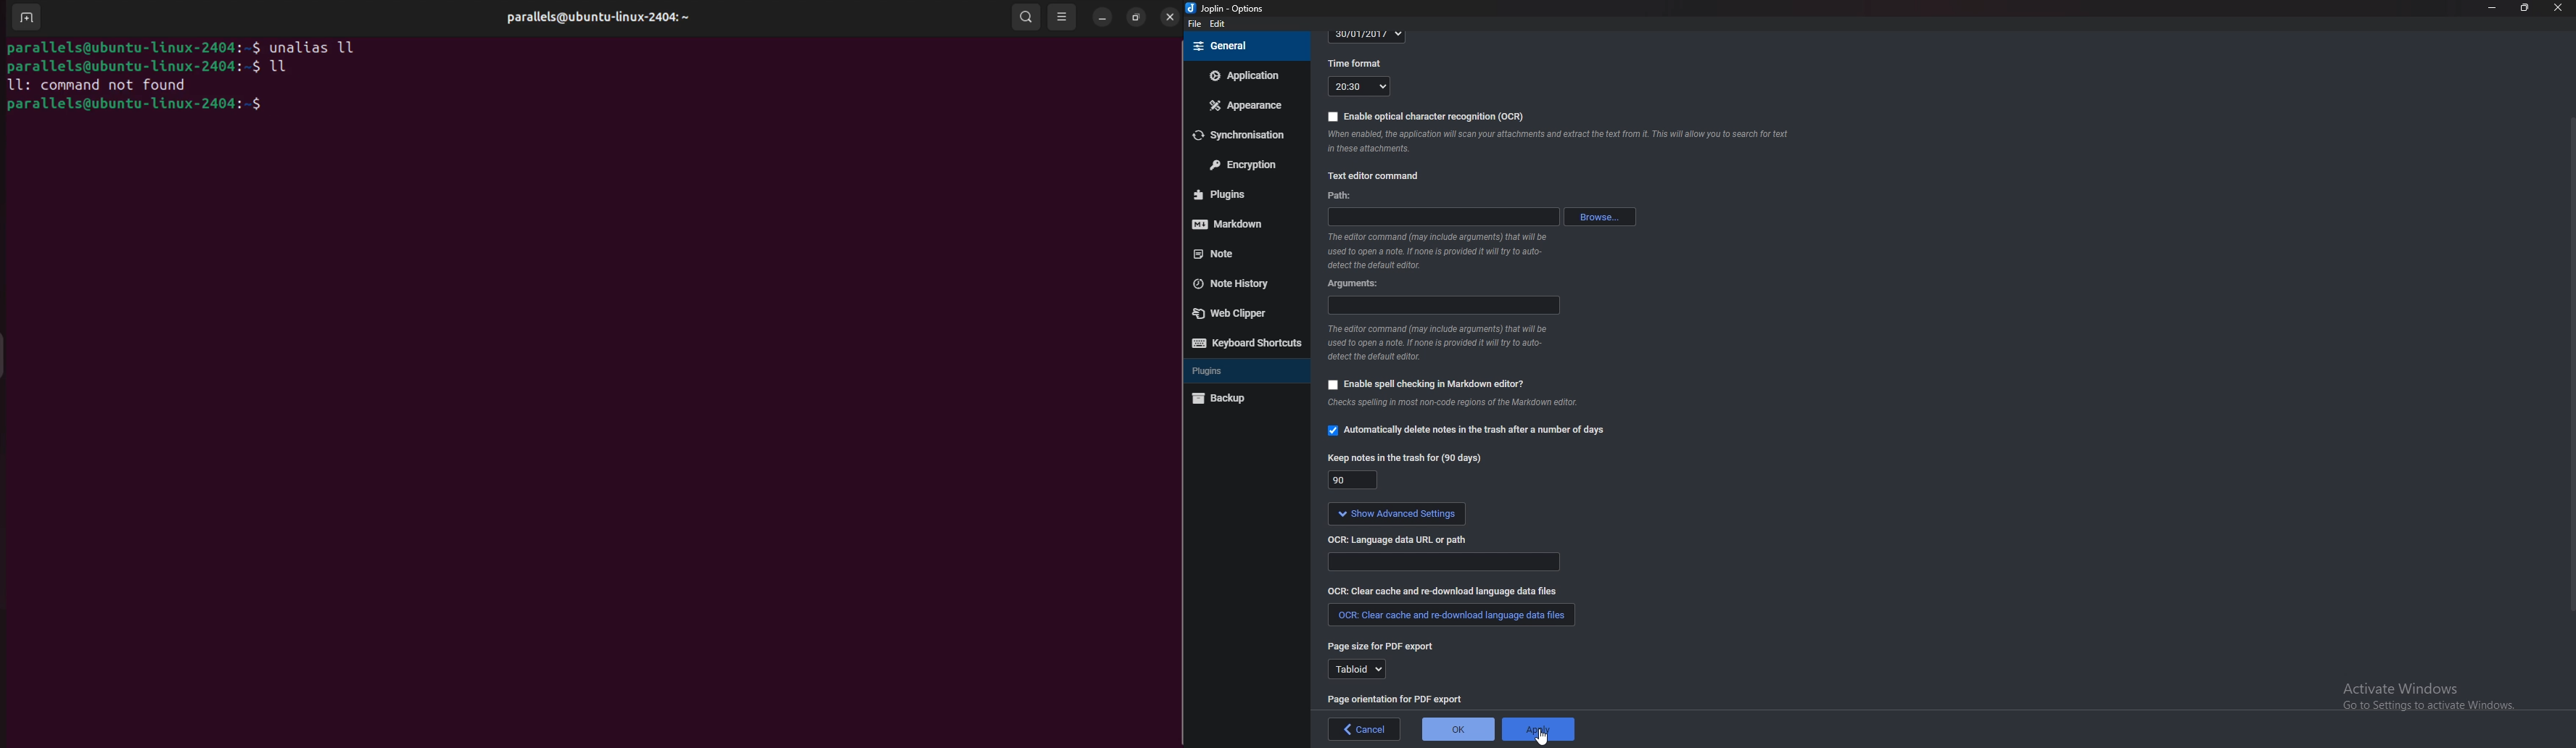 The width and height of the screenshot is (2576, 756). Describe the element at coordinates (1238, 285) in the screenshot. I see `Note history` at that location.